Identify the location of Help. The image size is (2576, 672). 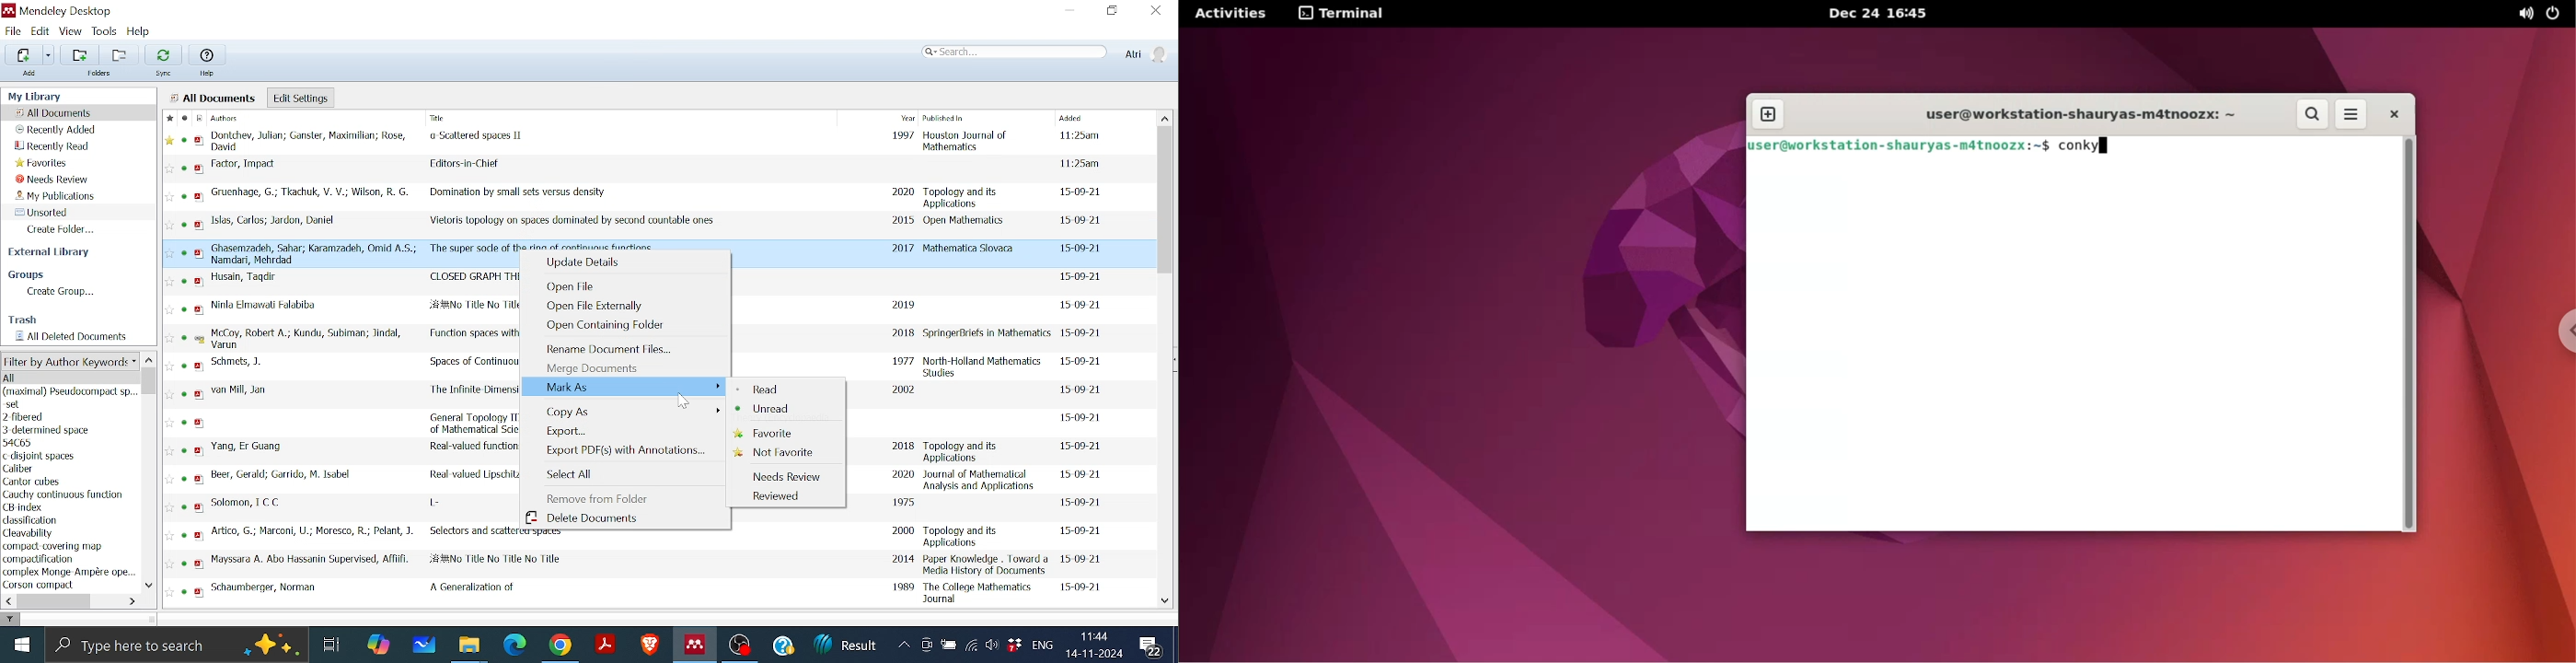
(139, 32).